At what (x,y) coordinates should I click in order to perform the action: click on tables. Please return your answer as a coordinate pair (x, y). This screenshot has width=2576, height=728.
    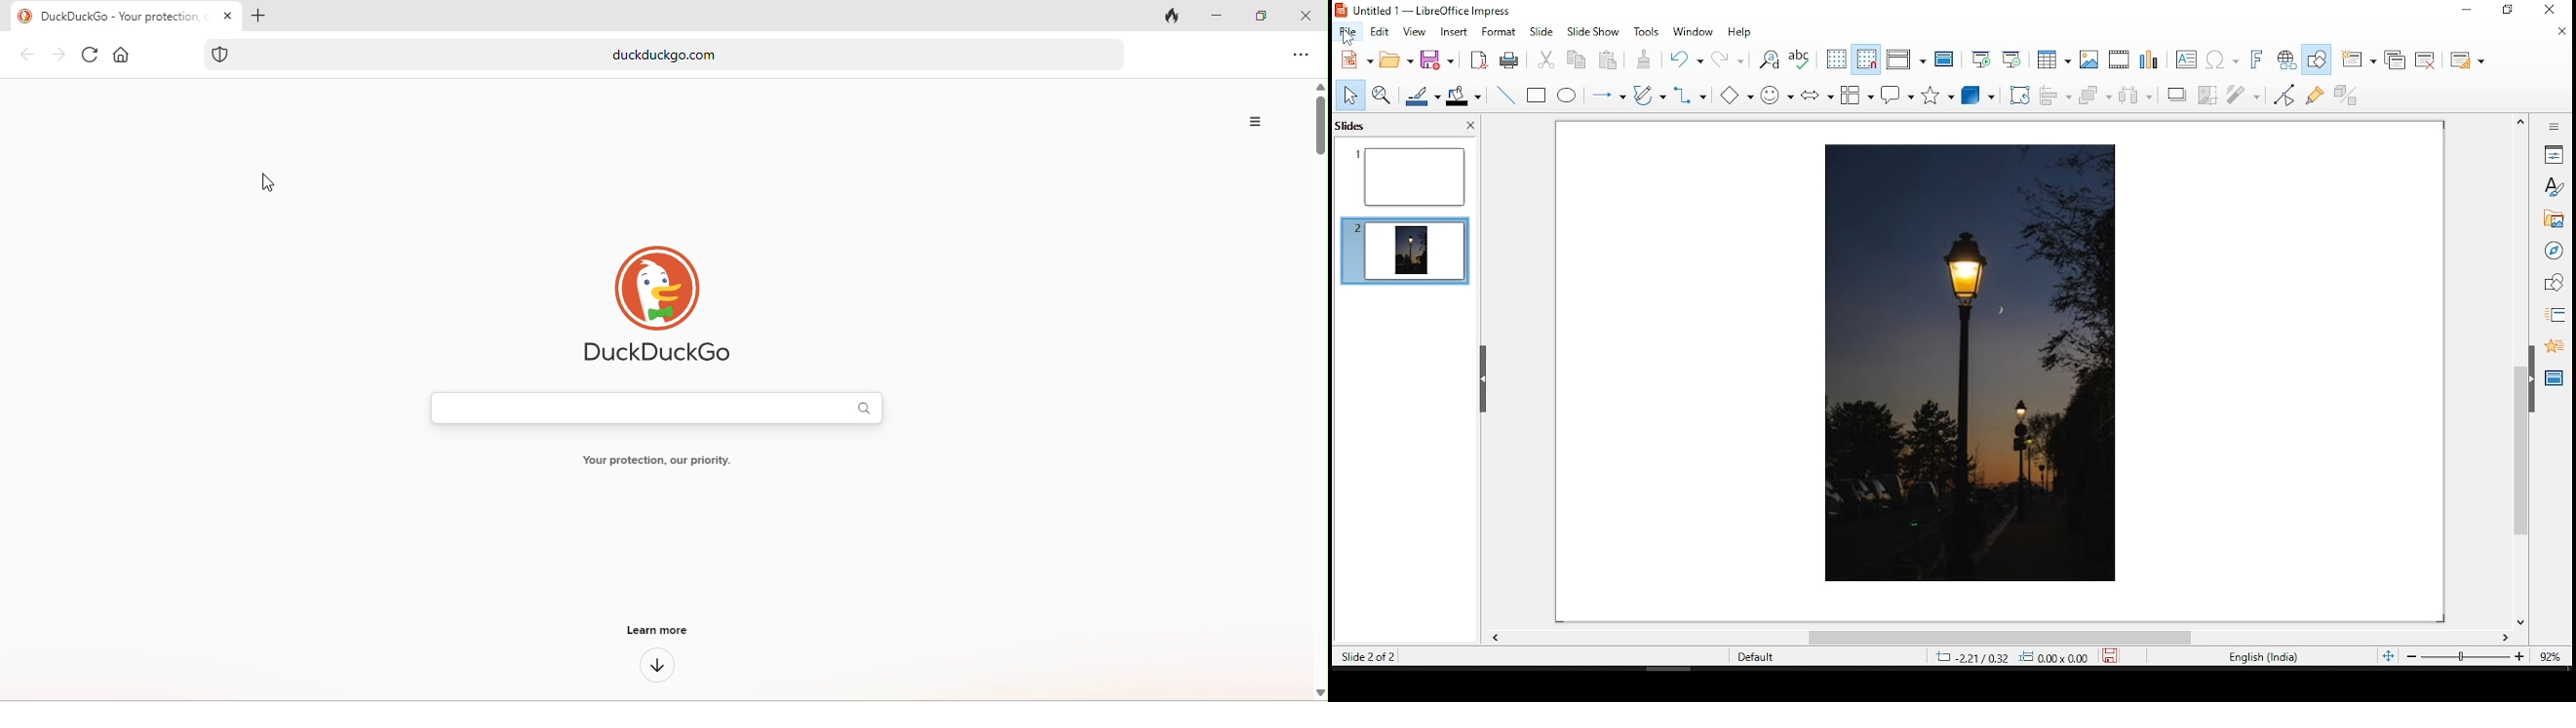
    Looking at the image, I should click on (2052, 58).